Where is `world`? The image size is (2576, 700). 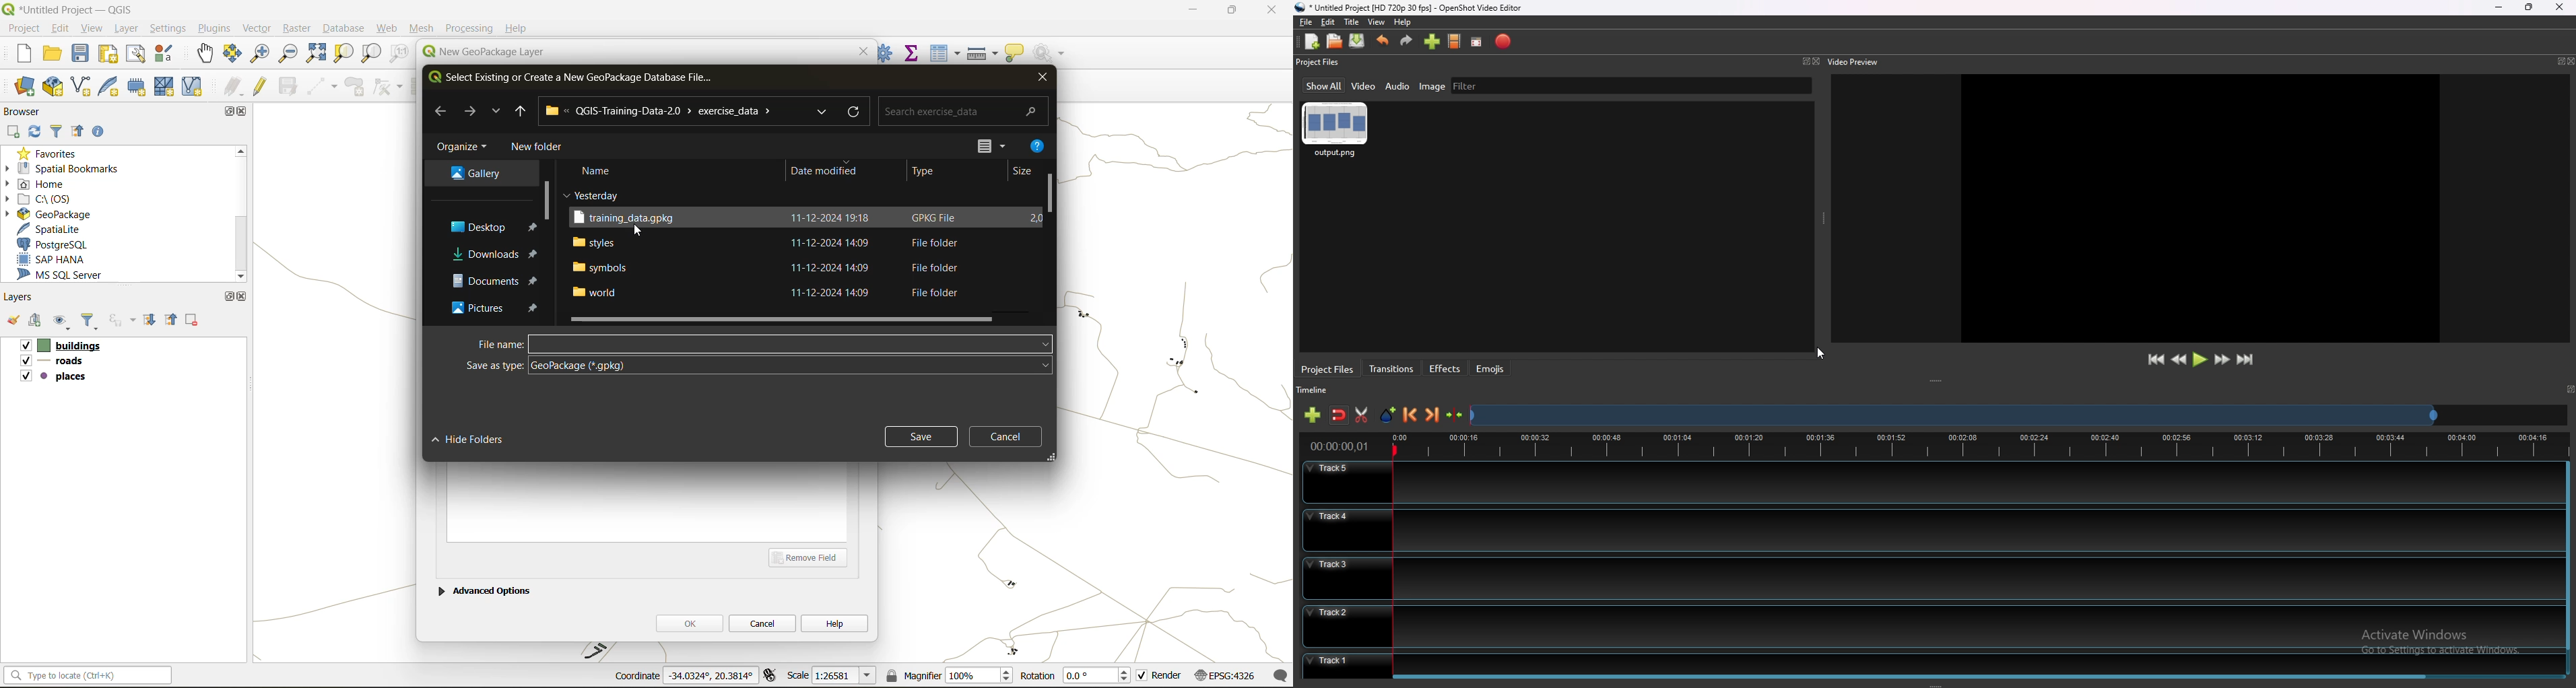 world is located at coordinates (597, 294).